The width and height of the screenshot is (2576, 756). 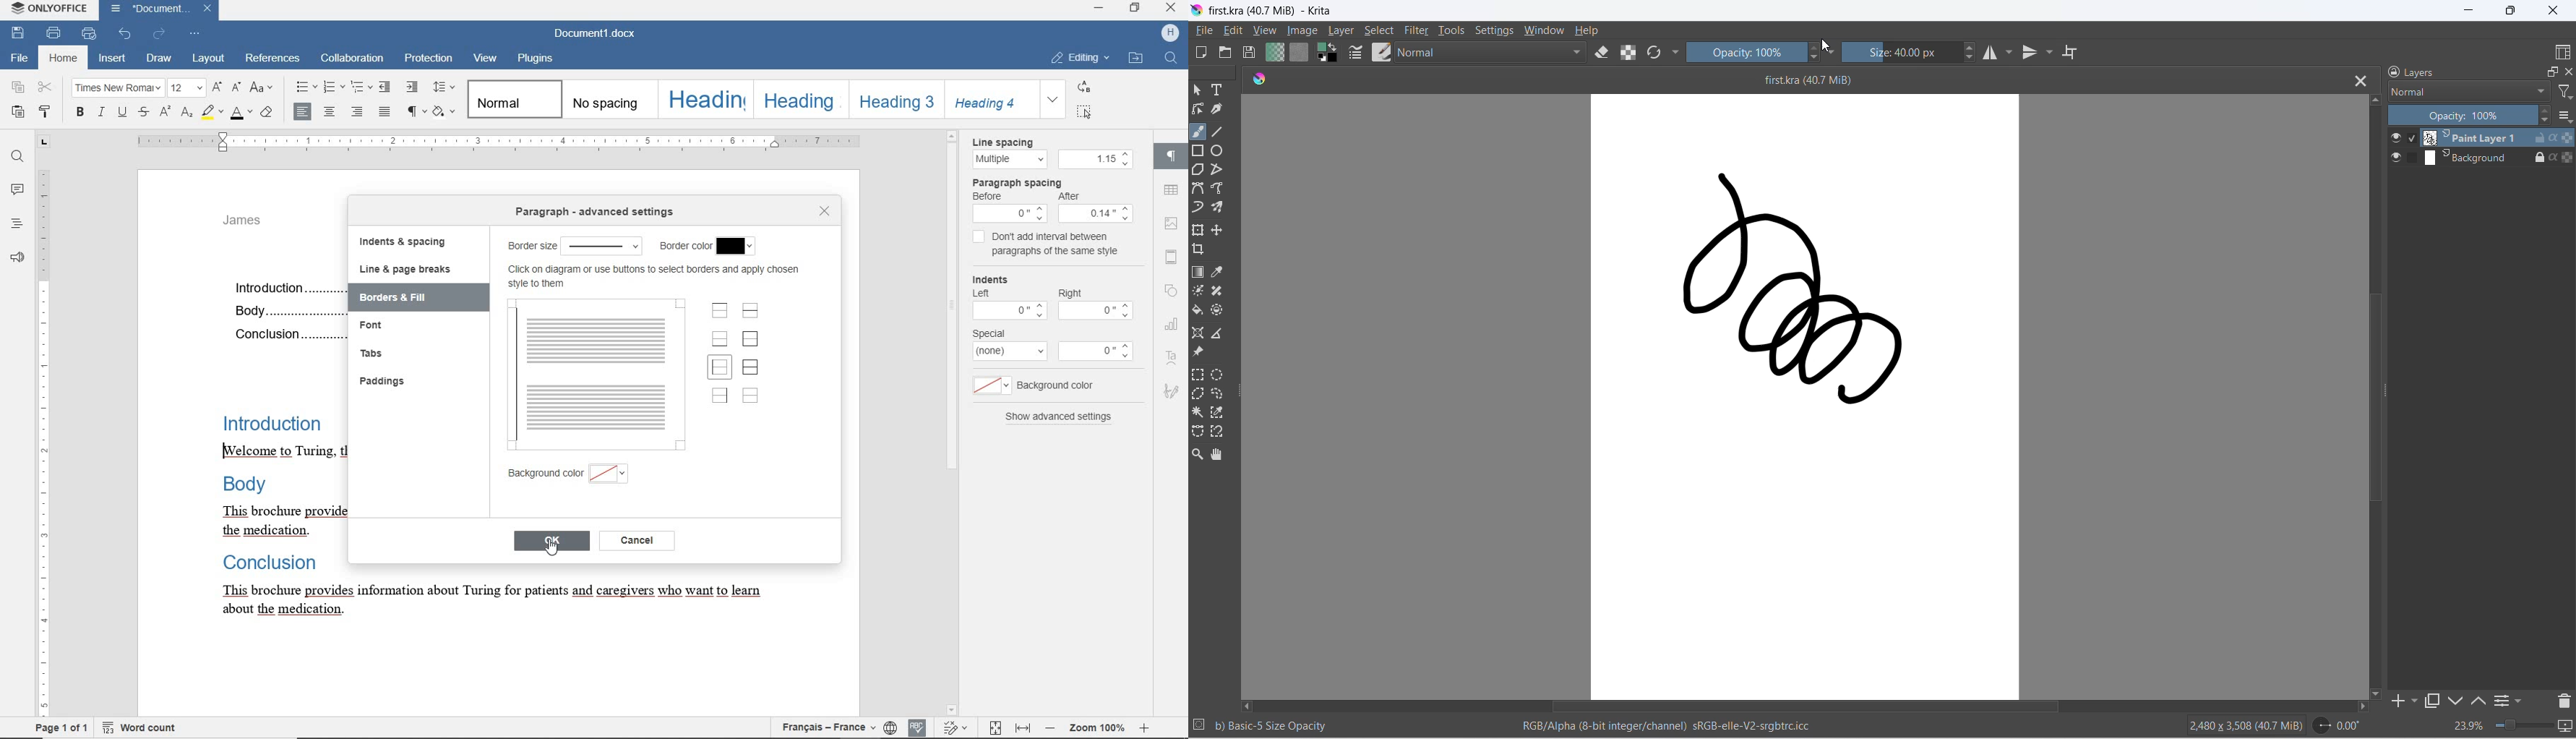 What do you see at coordinates (1217, 230) in the screenshot?
I see `move a layer` at bounding box center [1217, 230].